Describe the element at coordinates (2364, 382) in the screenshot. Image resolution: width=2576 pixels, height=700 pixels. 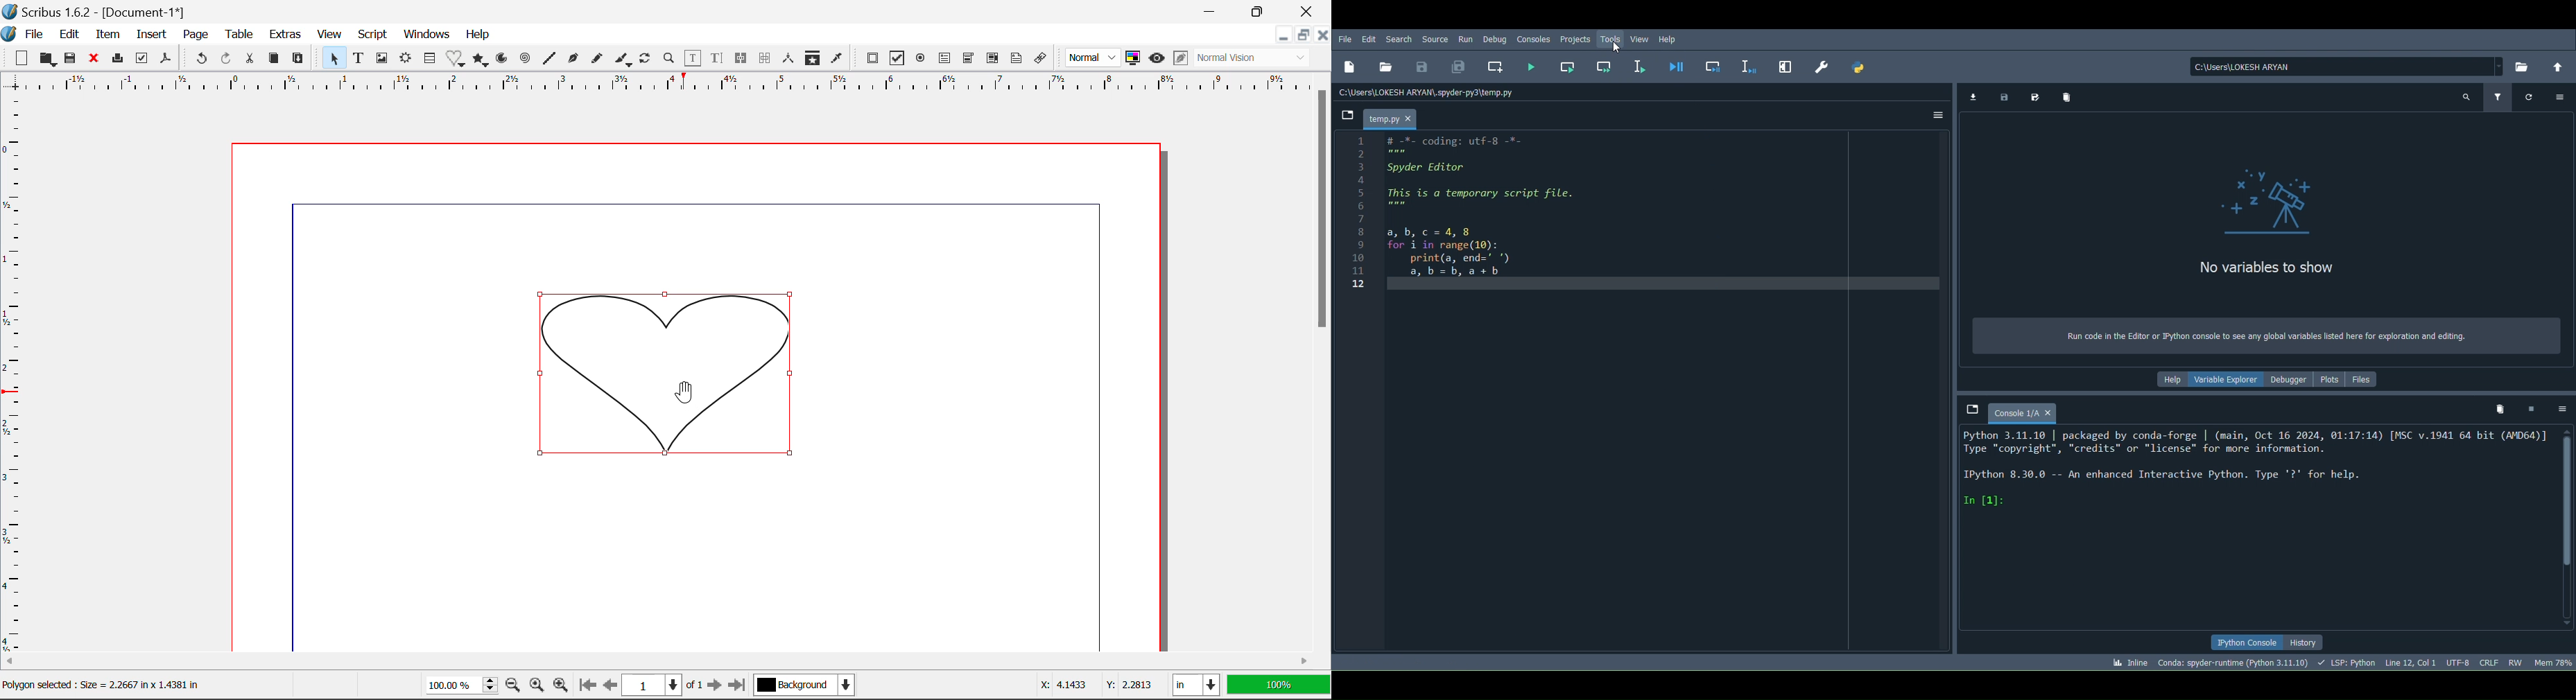
I see `Files` at that location.